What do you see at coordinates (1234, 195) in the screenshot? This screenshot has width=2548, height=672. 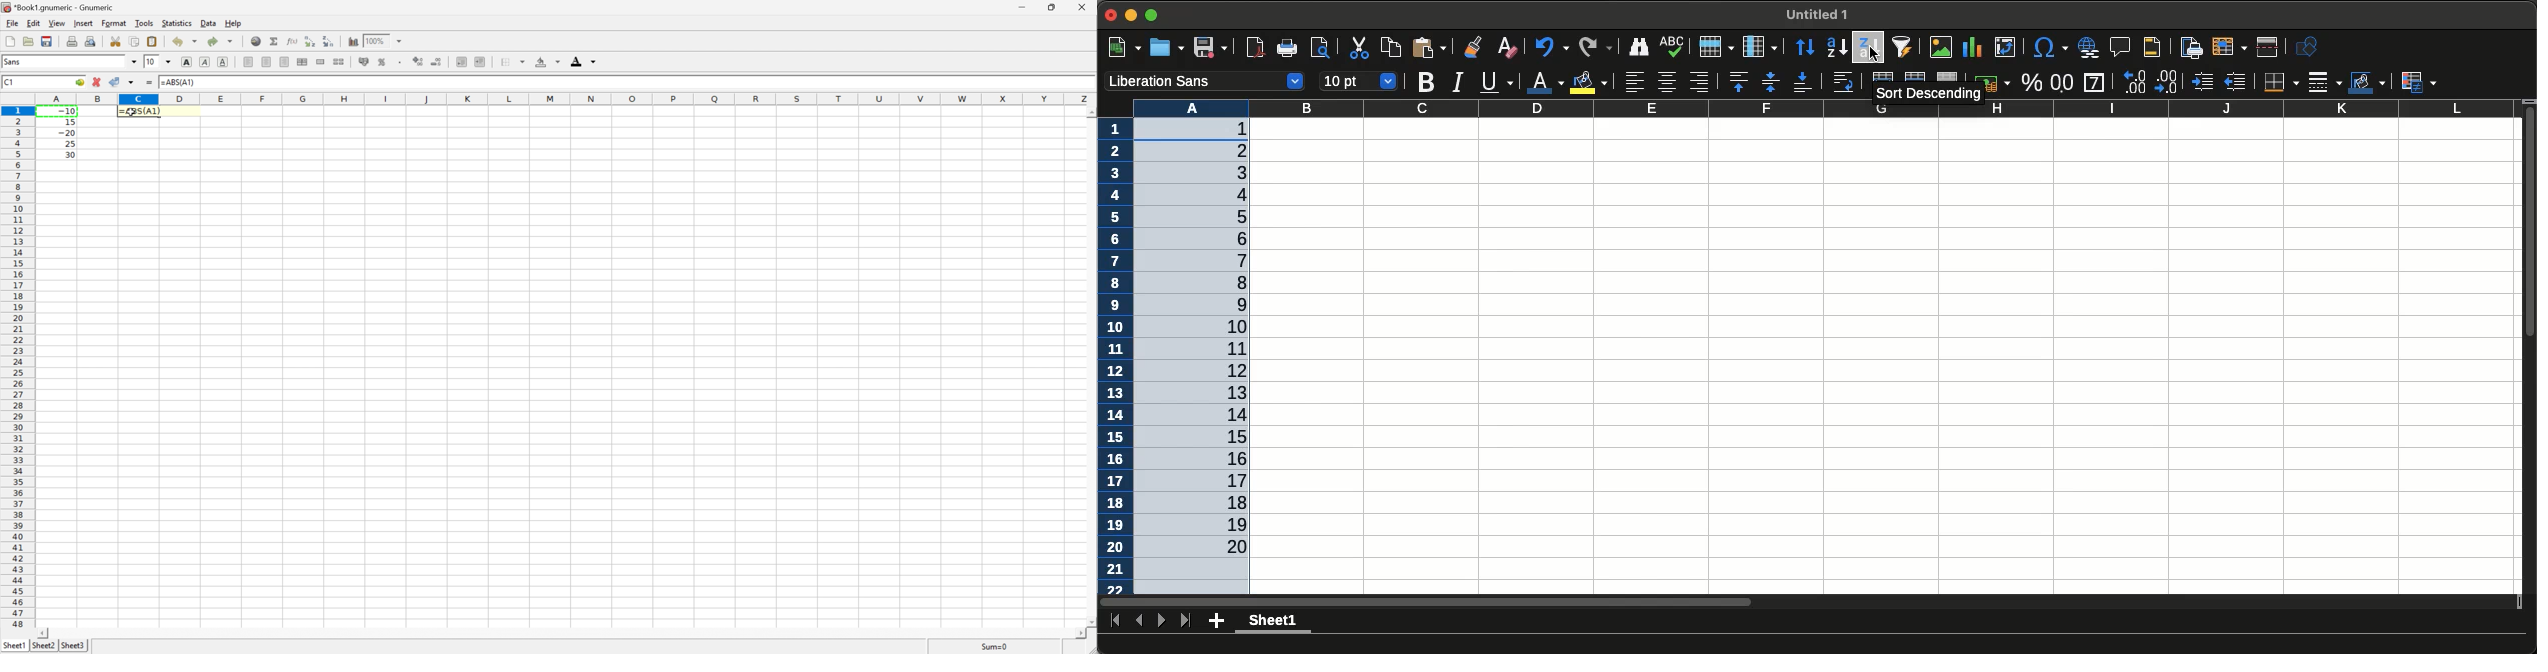 I see `4` at bounding box center [1234, 195].